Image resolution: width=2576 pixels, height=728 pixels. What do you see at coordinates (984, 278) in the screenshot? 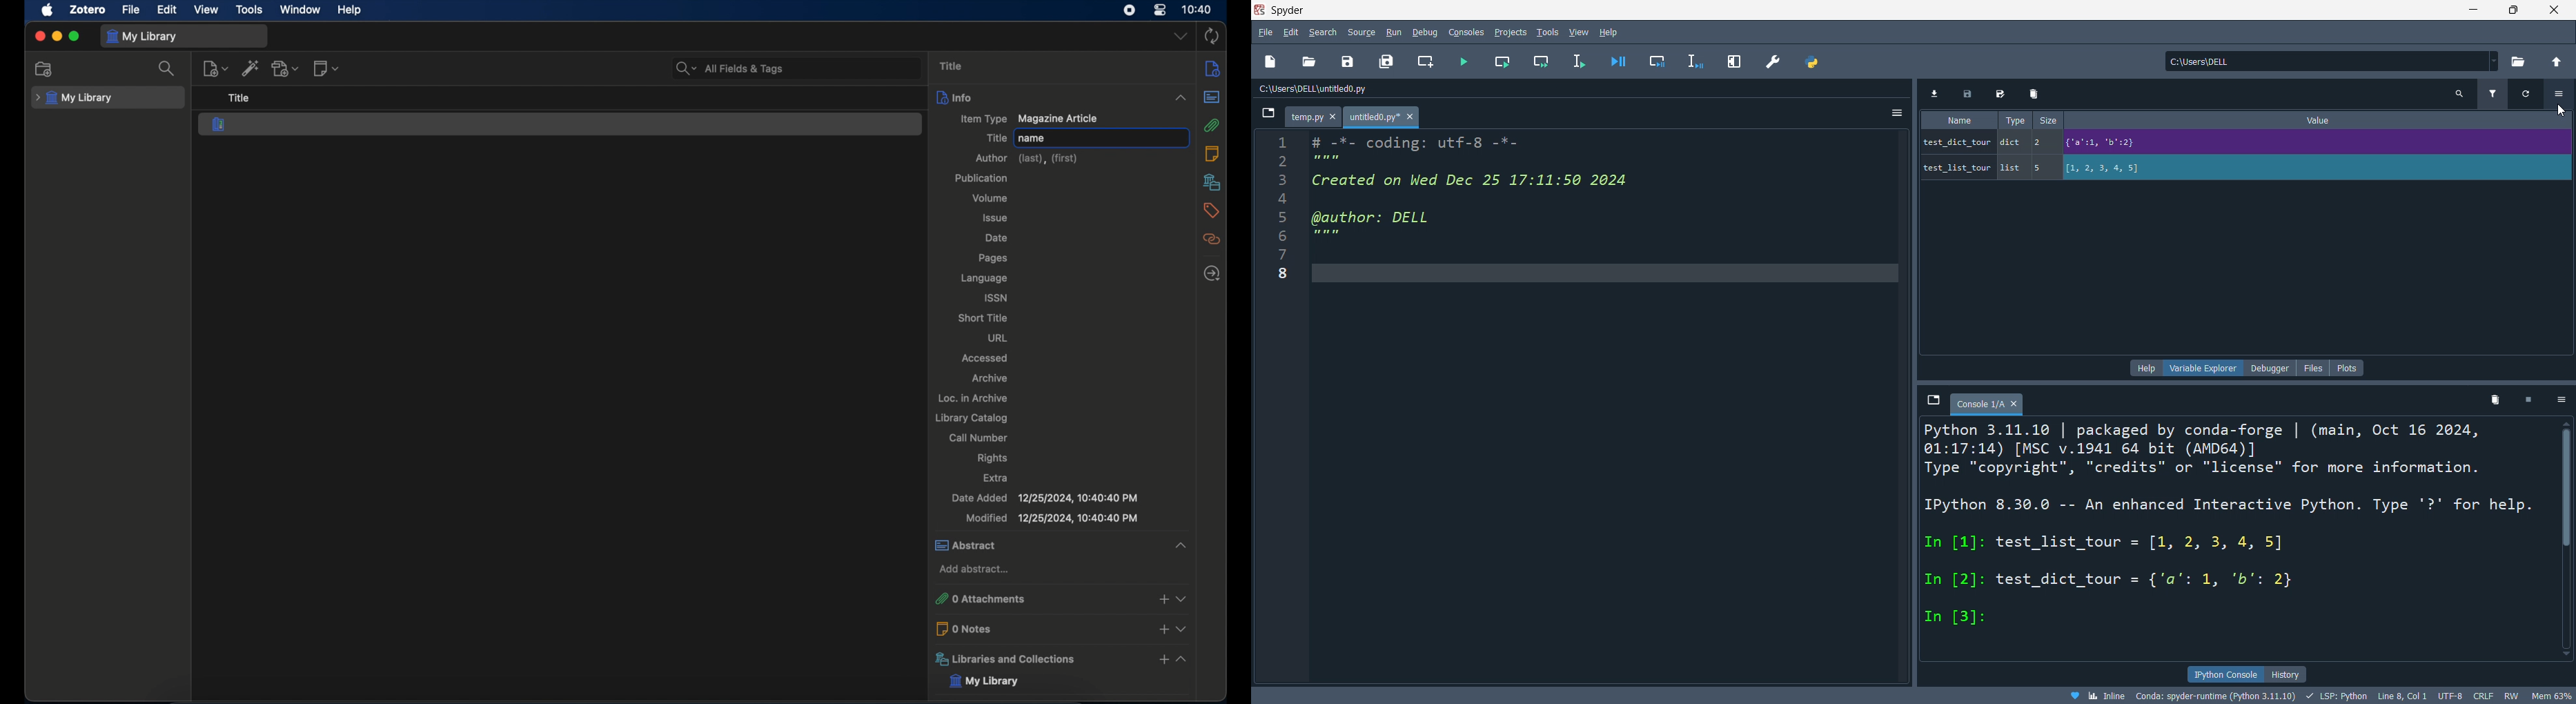
I see `language` at bounding box center [984, 278].